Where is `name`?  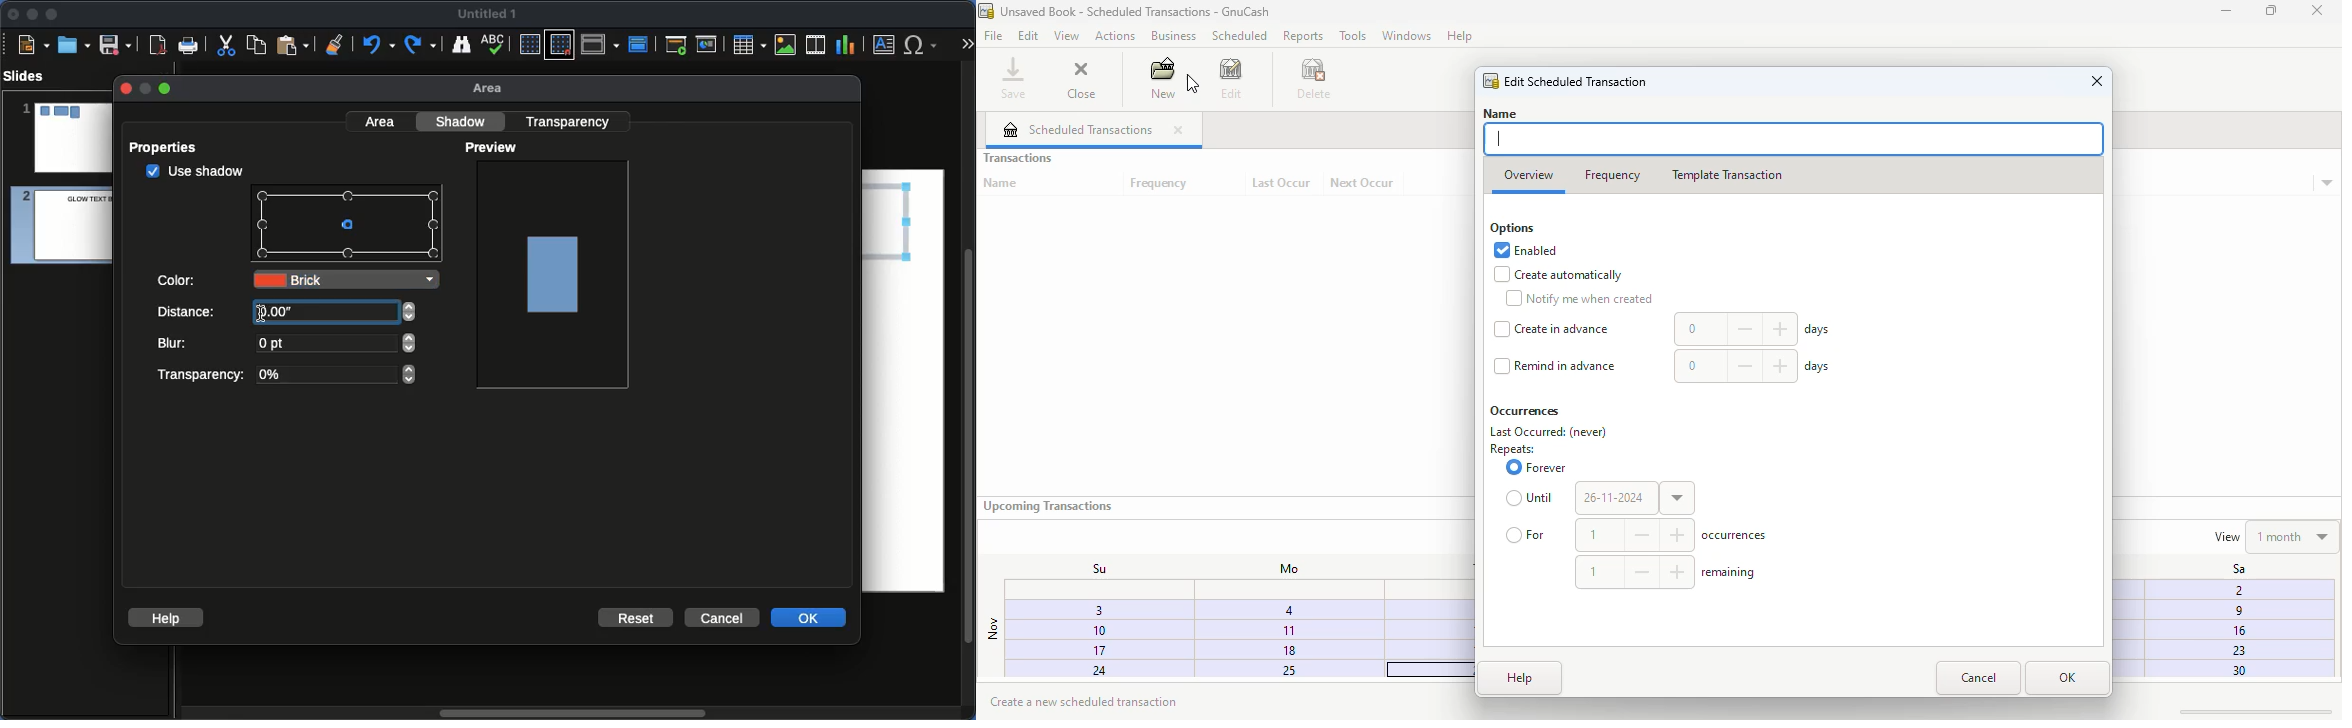
name is located at coordinates (1500, 113).